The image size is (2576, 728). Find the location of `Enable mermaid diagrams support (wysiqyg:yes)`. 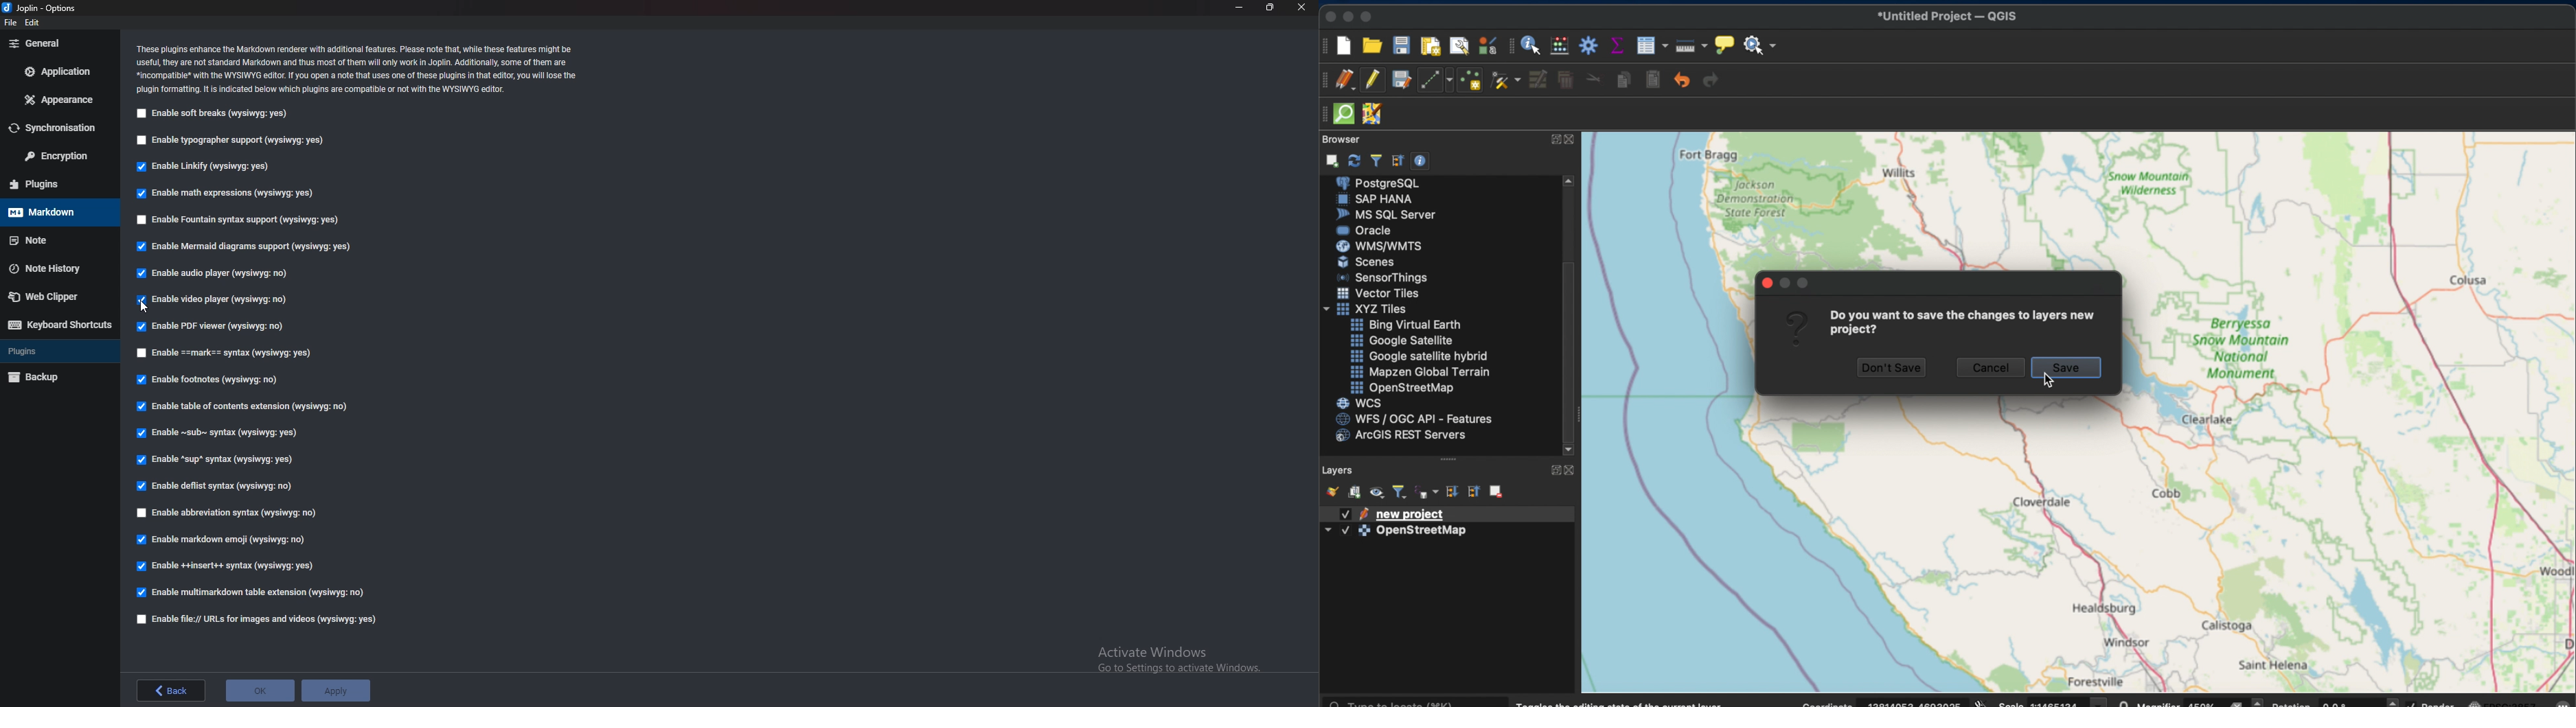

Enable mermaid diagrams support (wysiqyg:yes) is located at coordinates (246, 248).